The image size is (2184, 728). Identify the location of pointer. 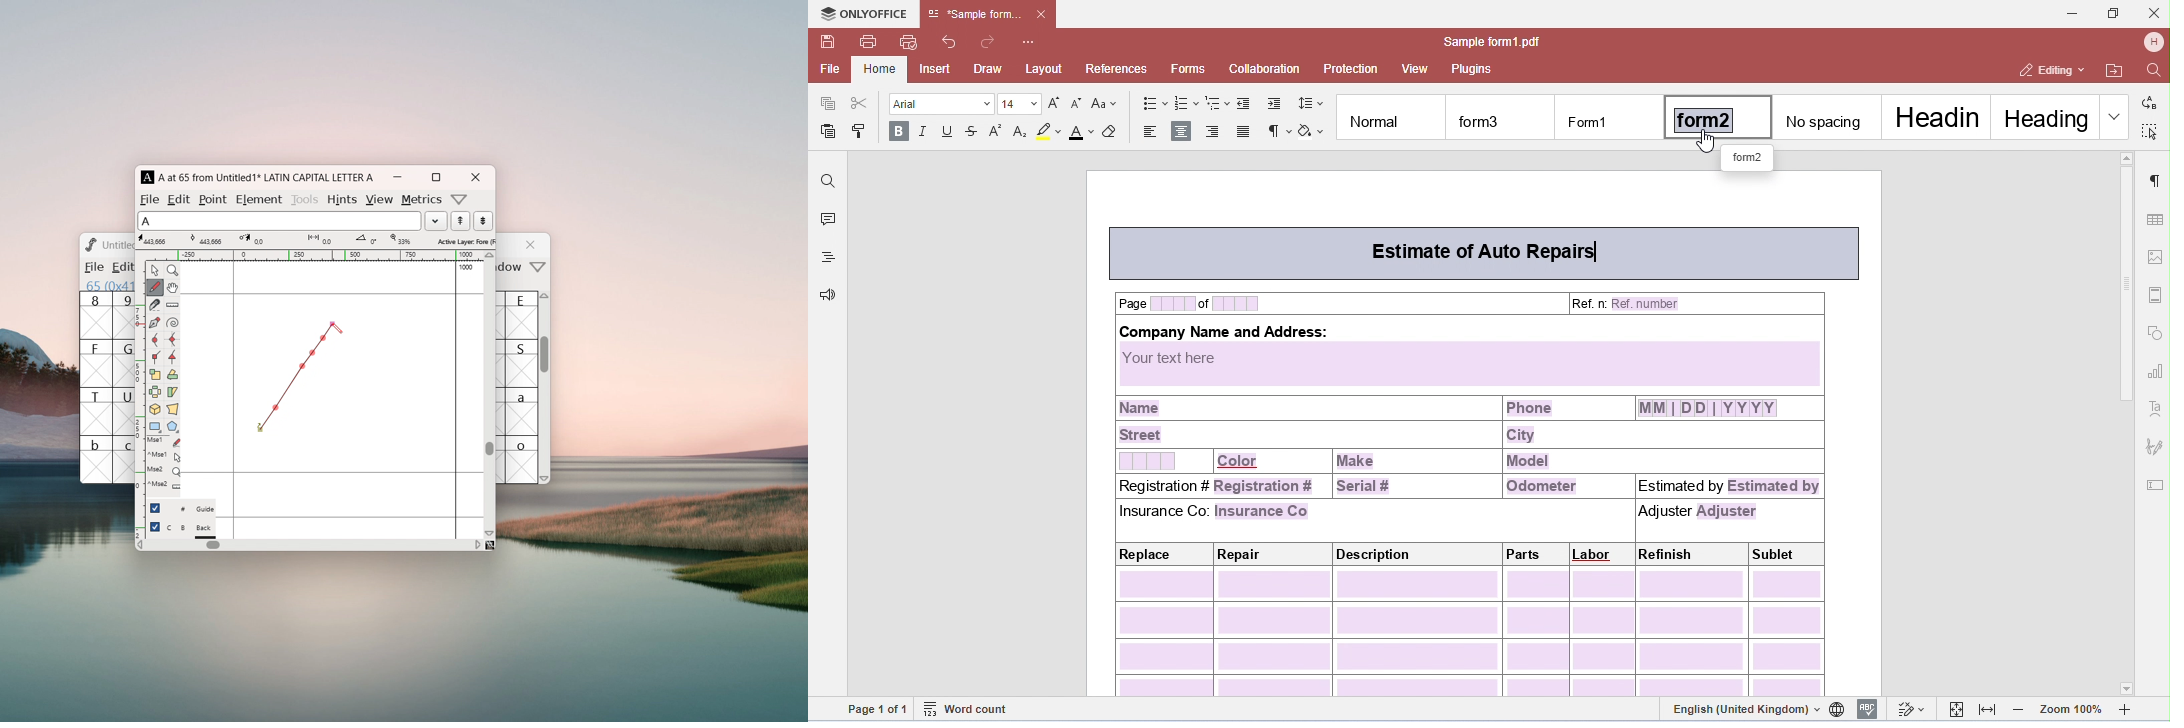
(155, 270).